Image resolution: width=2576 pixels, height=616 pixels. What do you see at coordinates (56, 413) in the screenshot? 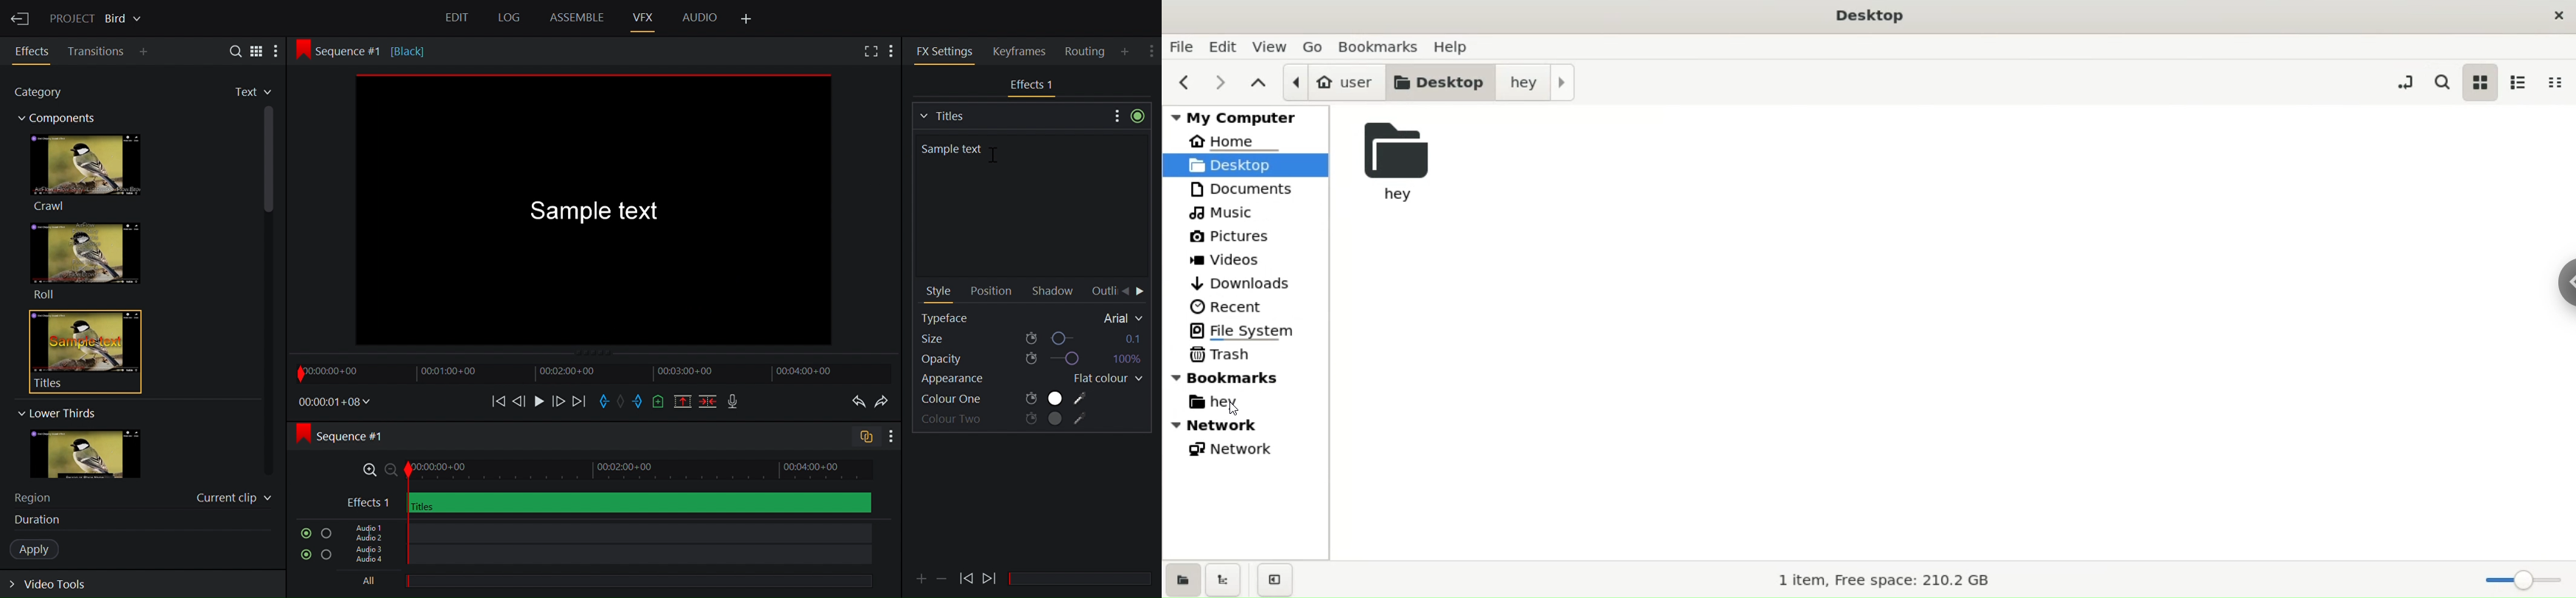
I see `Lower Thirs` at bounding box center [56, 413].